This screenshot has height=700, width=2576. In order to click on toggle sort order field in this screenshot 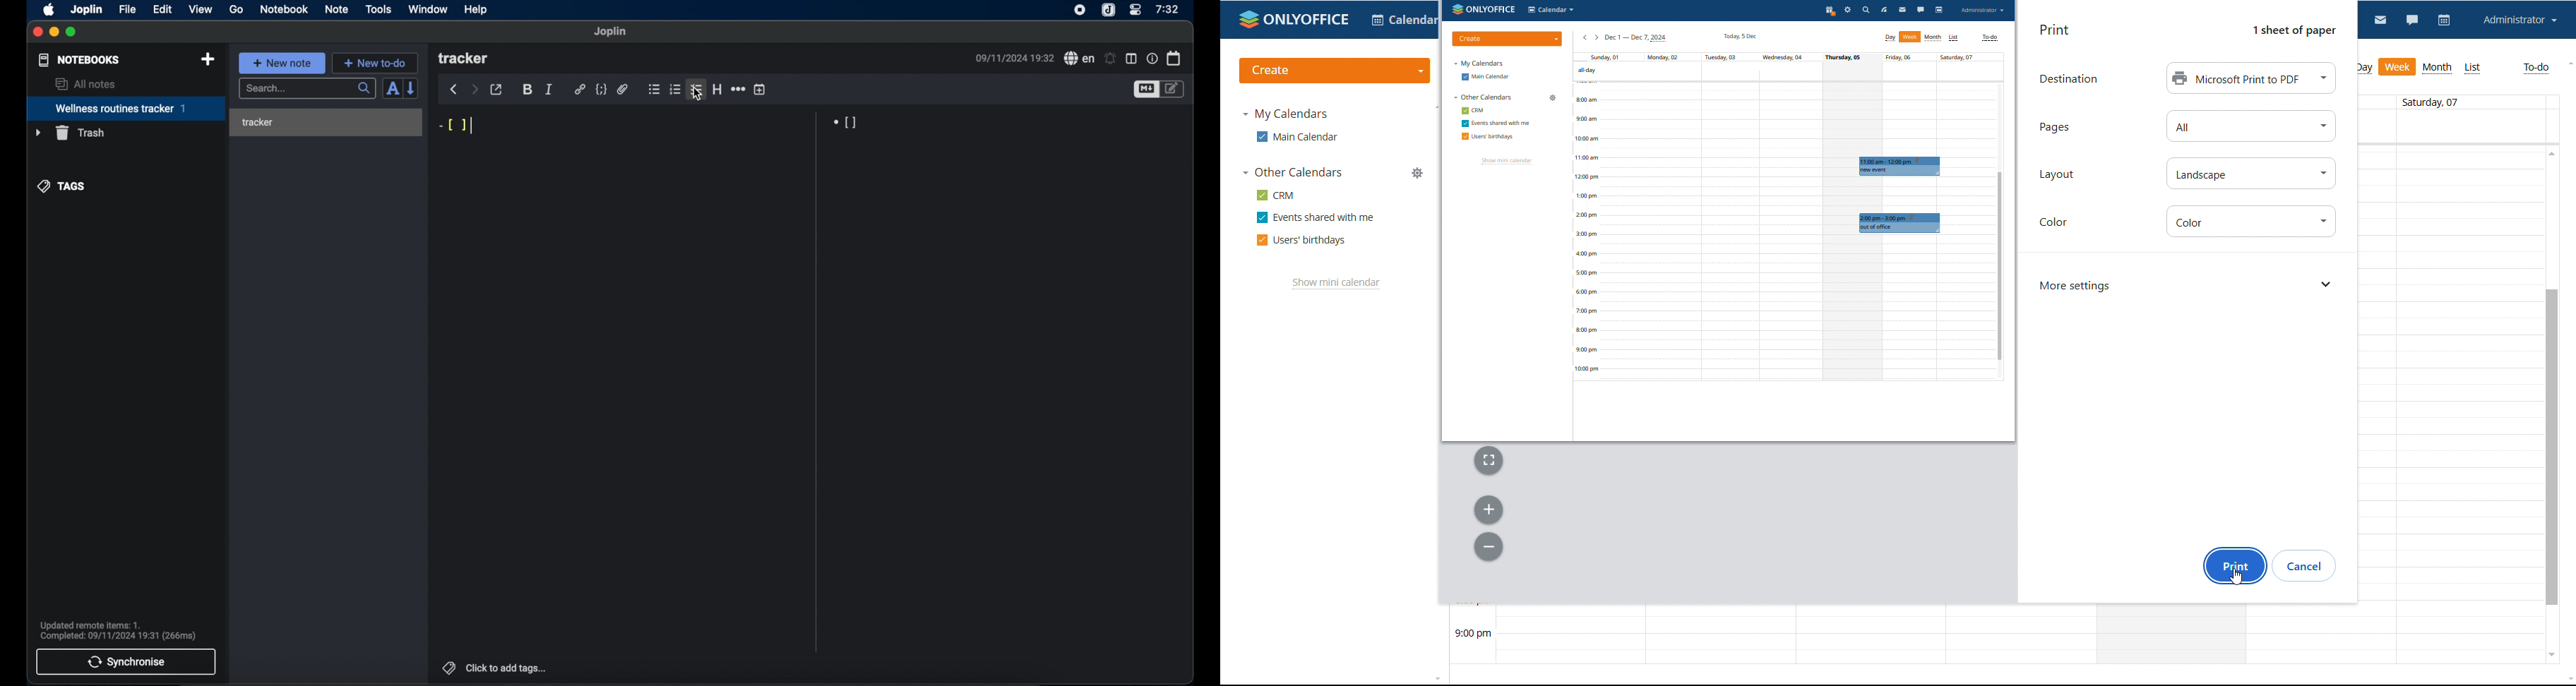, I will do `click(392, 88)`.